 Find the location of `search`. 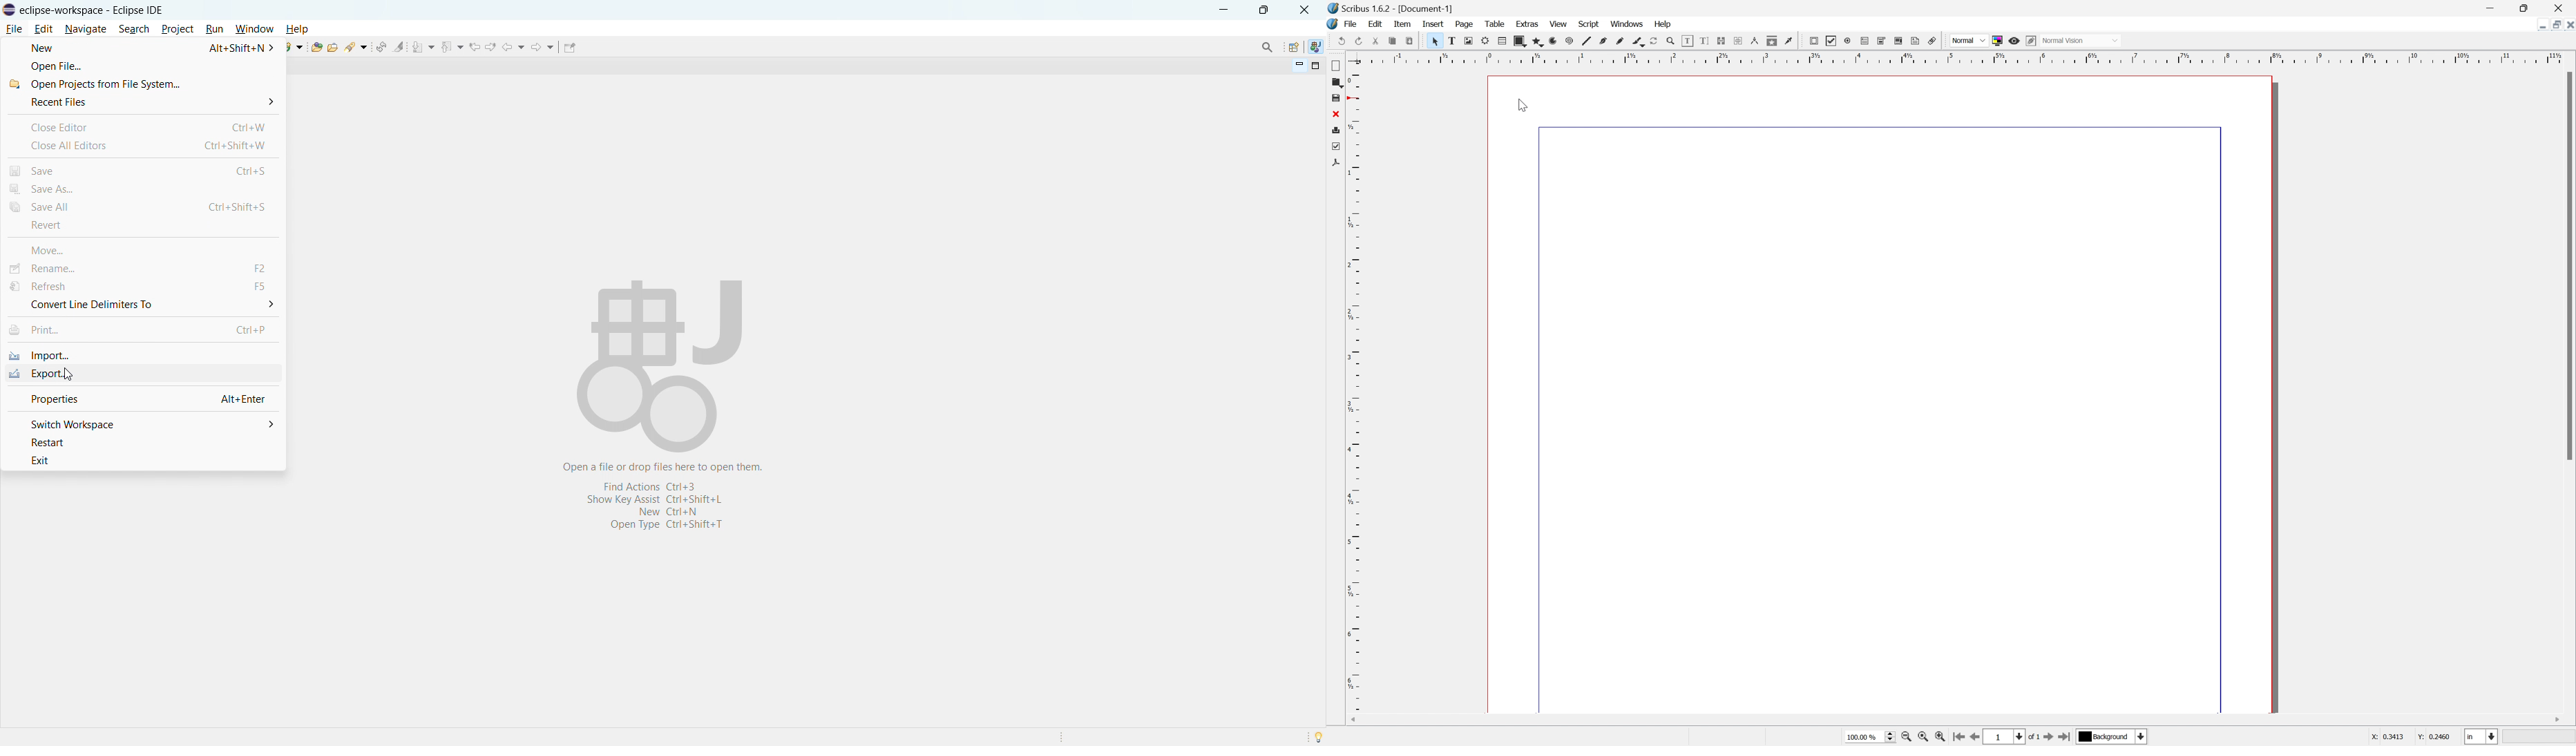

search is located at coordinates (356, 46).